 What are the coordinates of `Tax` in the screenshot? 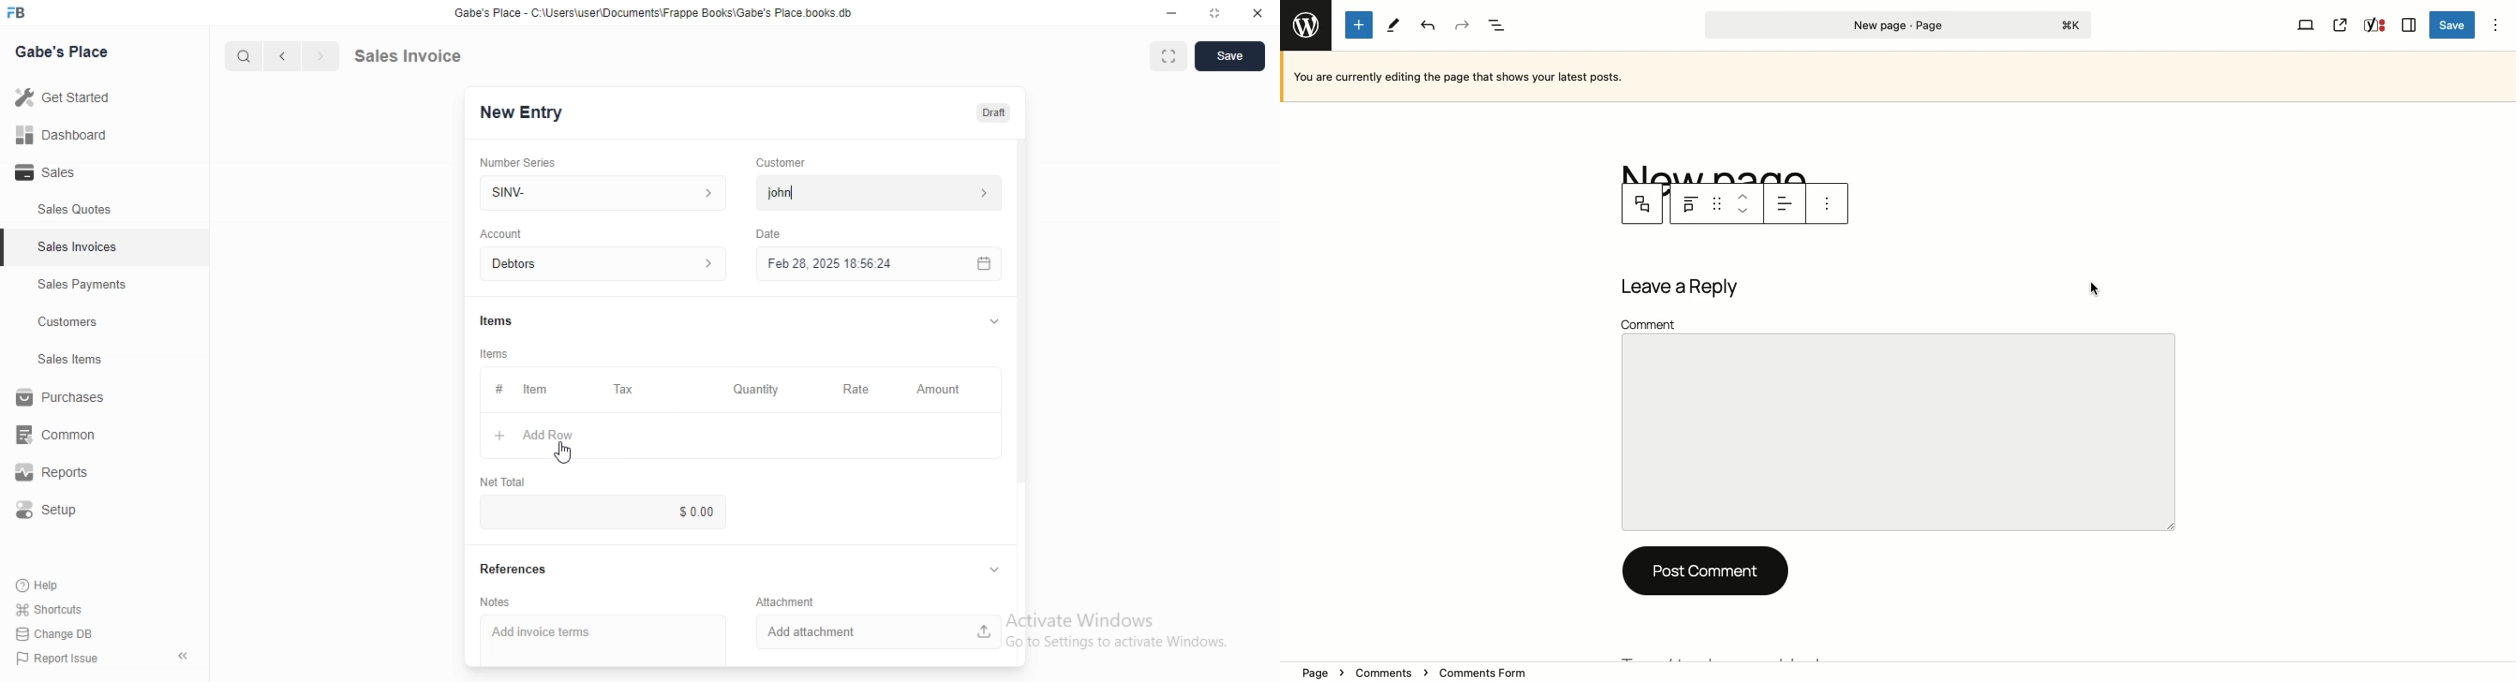 It's located at (628, 390).